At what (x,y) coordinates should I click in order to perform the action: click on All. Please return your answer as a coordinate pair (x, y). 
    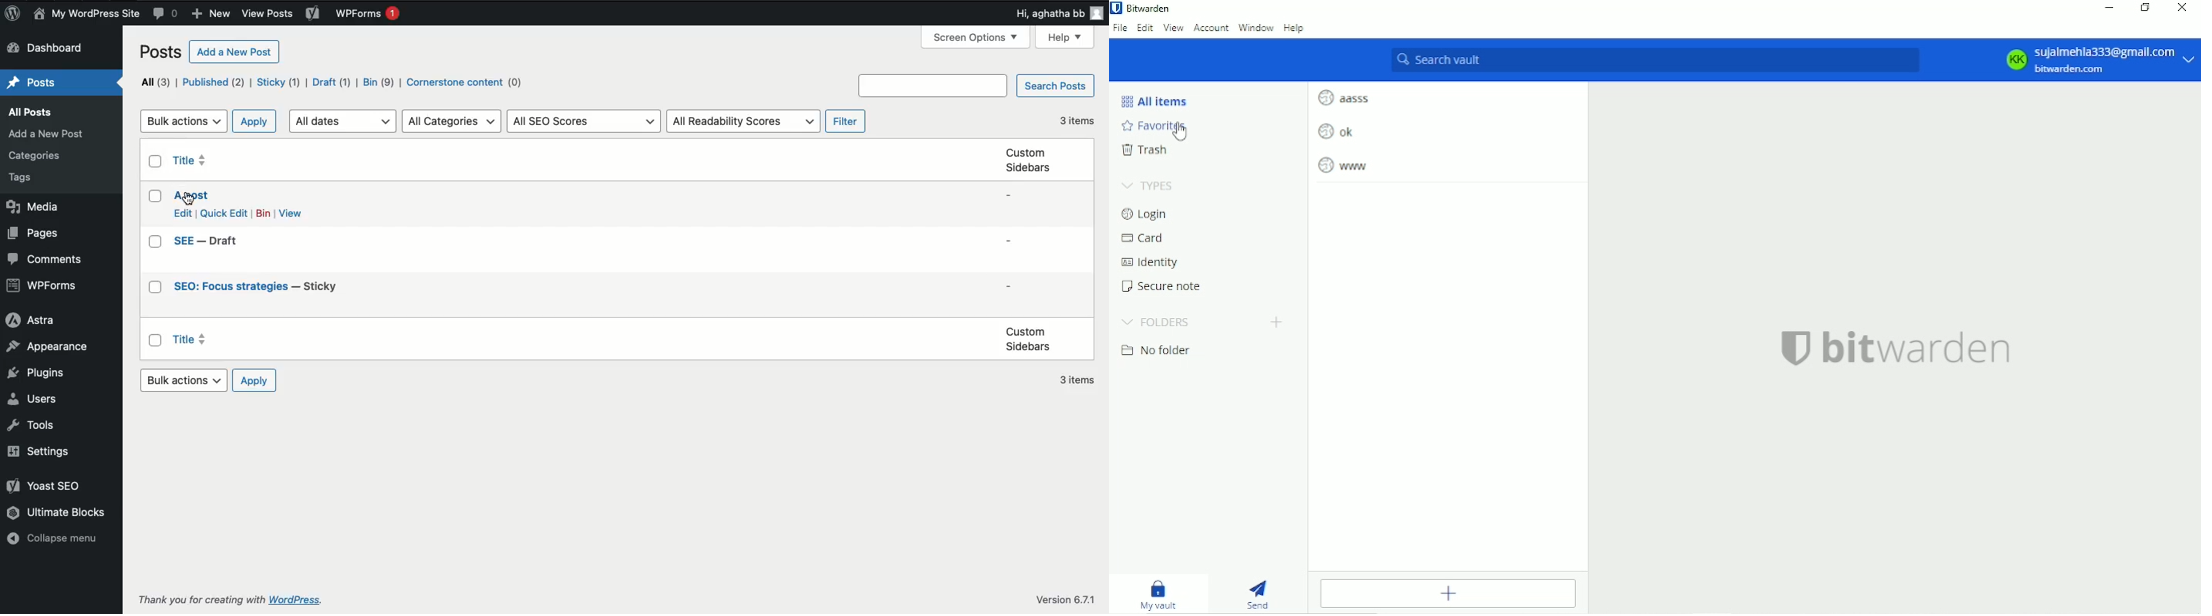
    Looking at the image, I should click on (155, 81).